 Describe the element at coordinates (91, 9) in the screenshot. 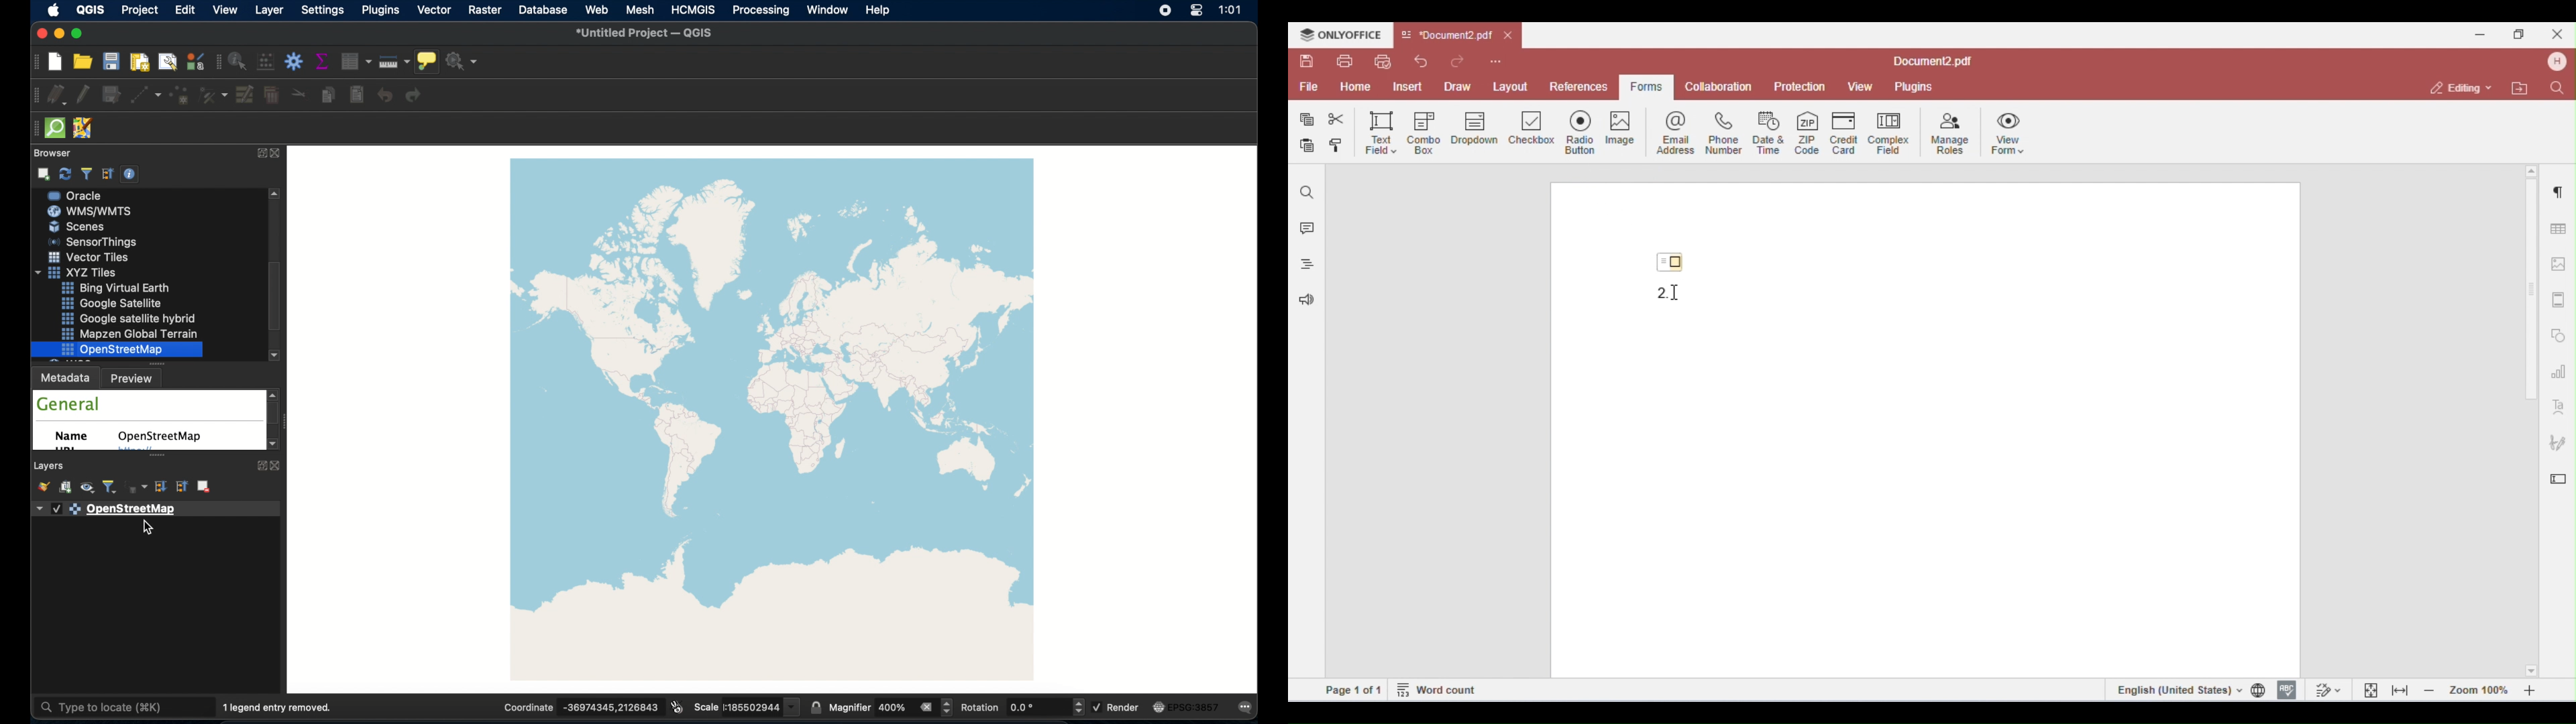

I see `QGIS` at that location.